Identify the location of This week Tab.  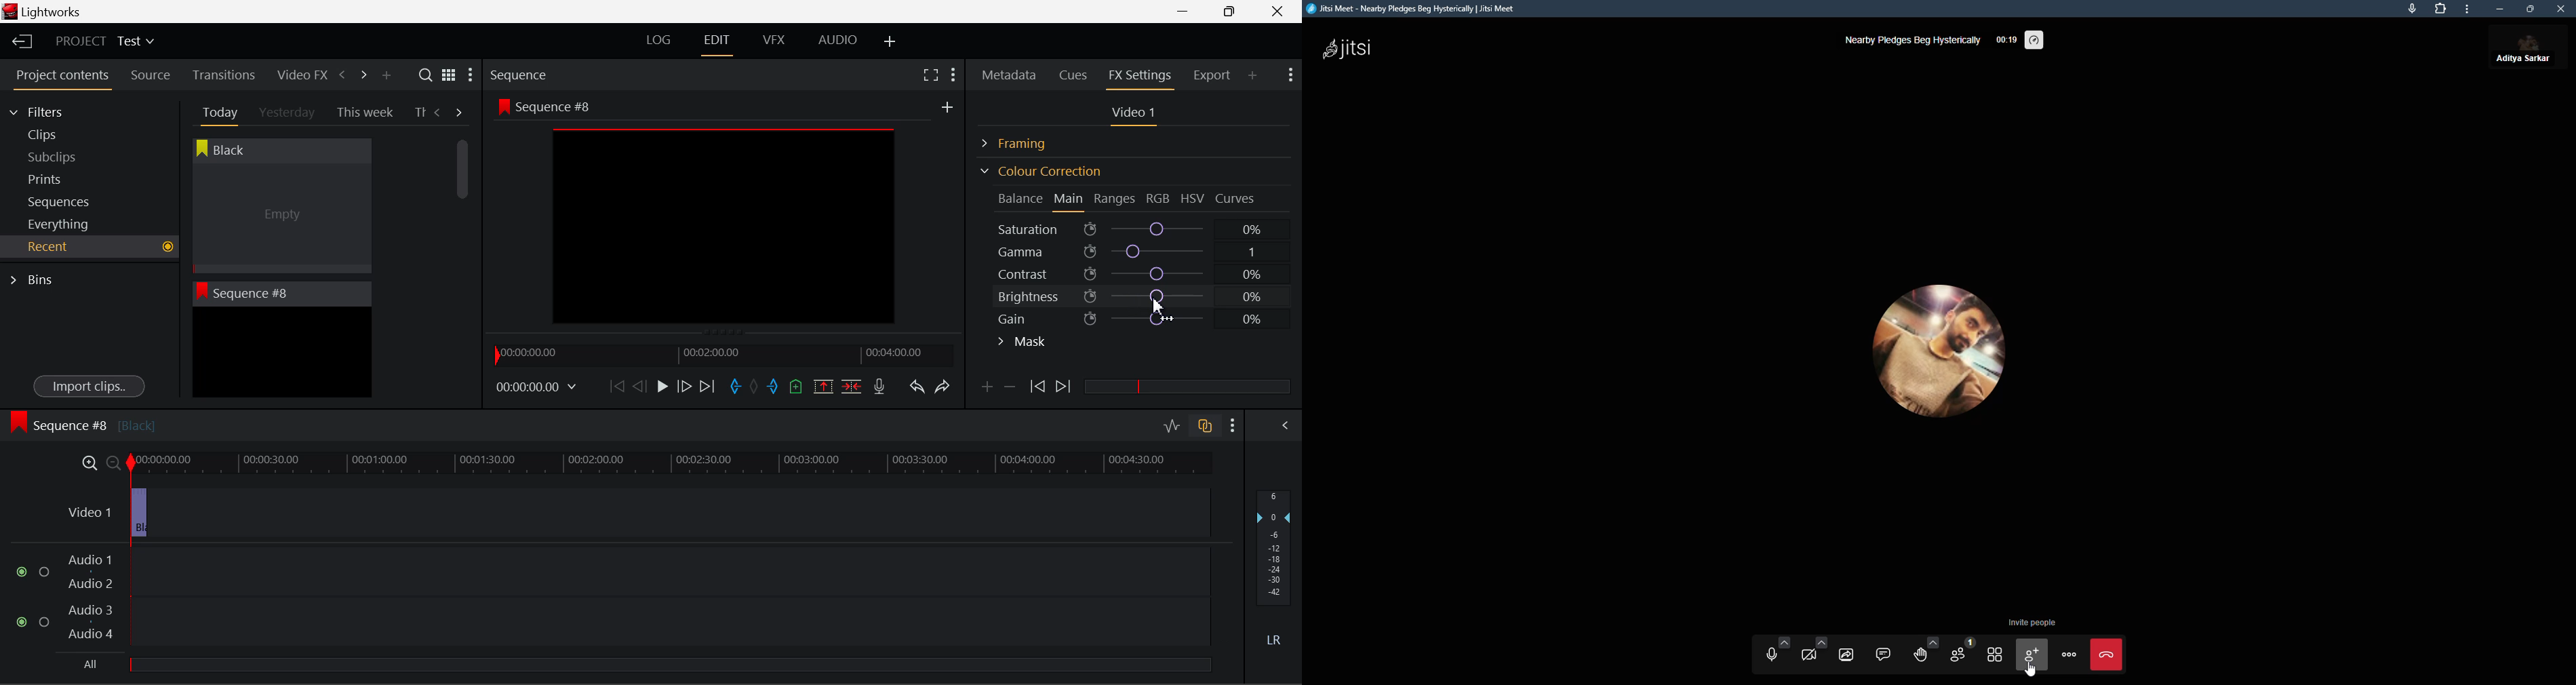
(363, 113).